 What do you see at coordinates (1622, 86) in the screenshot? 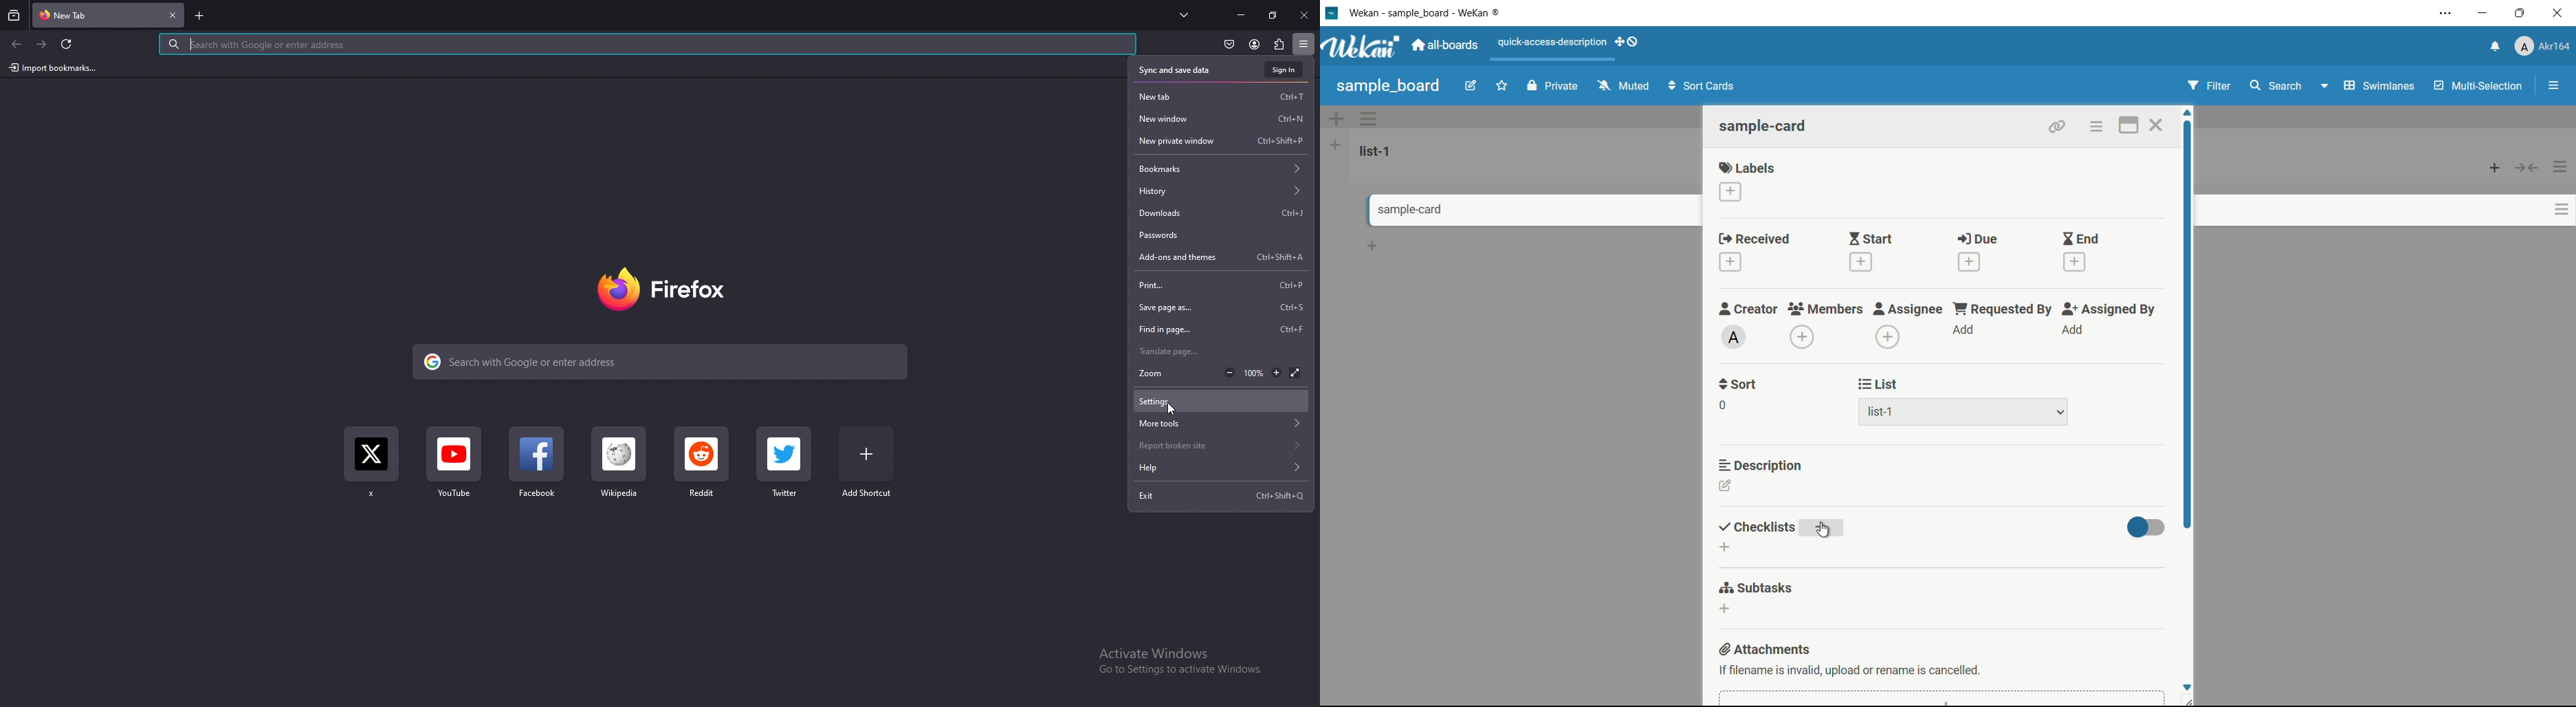
I see `muted` at bounding box center [1622, 86].